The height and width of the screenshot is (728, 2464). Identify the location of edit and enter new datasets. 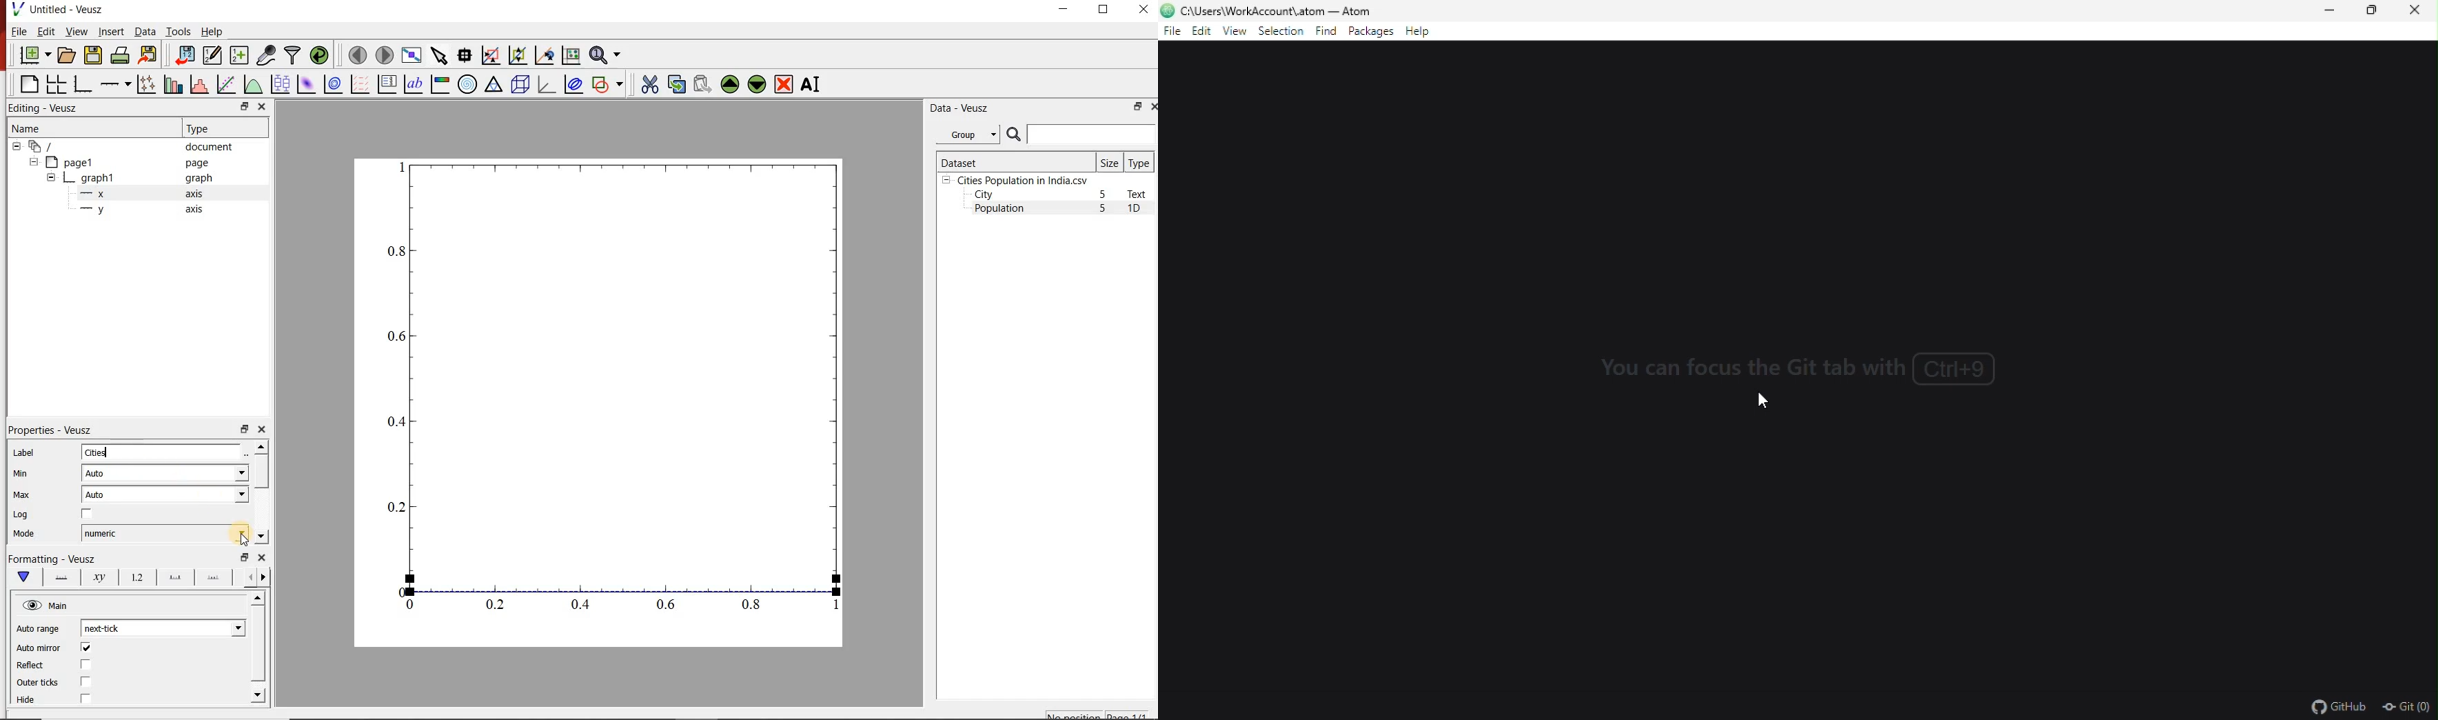
(211, 55).